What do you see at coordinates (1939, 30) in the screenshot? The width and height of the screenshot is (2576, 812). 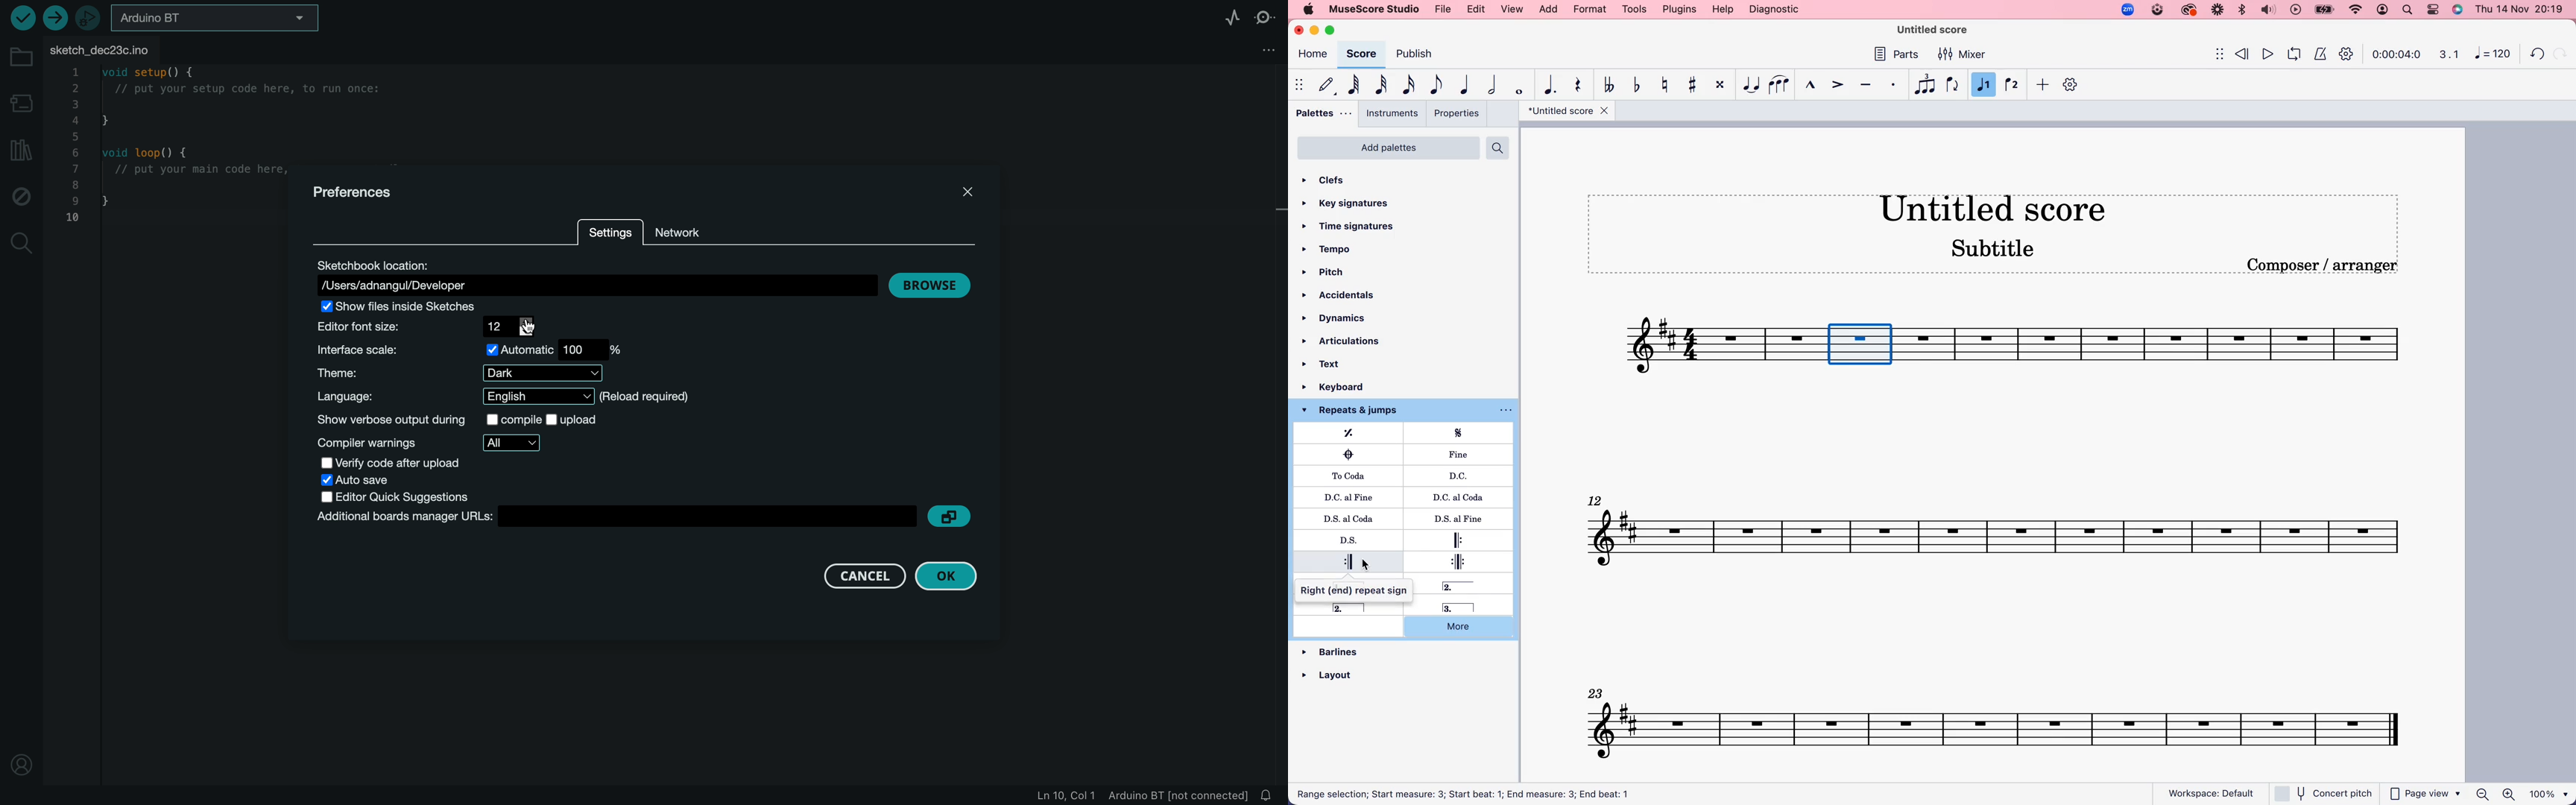 I see `score name` at bounding box center [1939, 30].